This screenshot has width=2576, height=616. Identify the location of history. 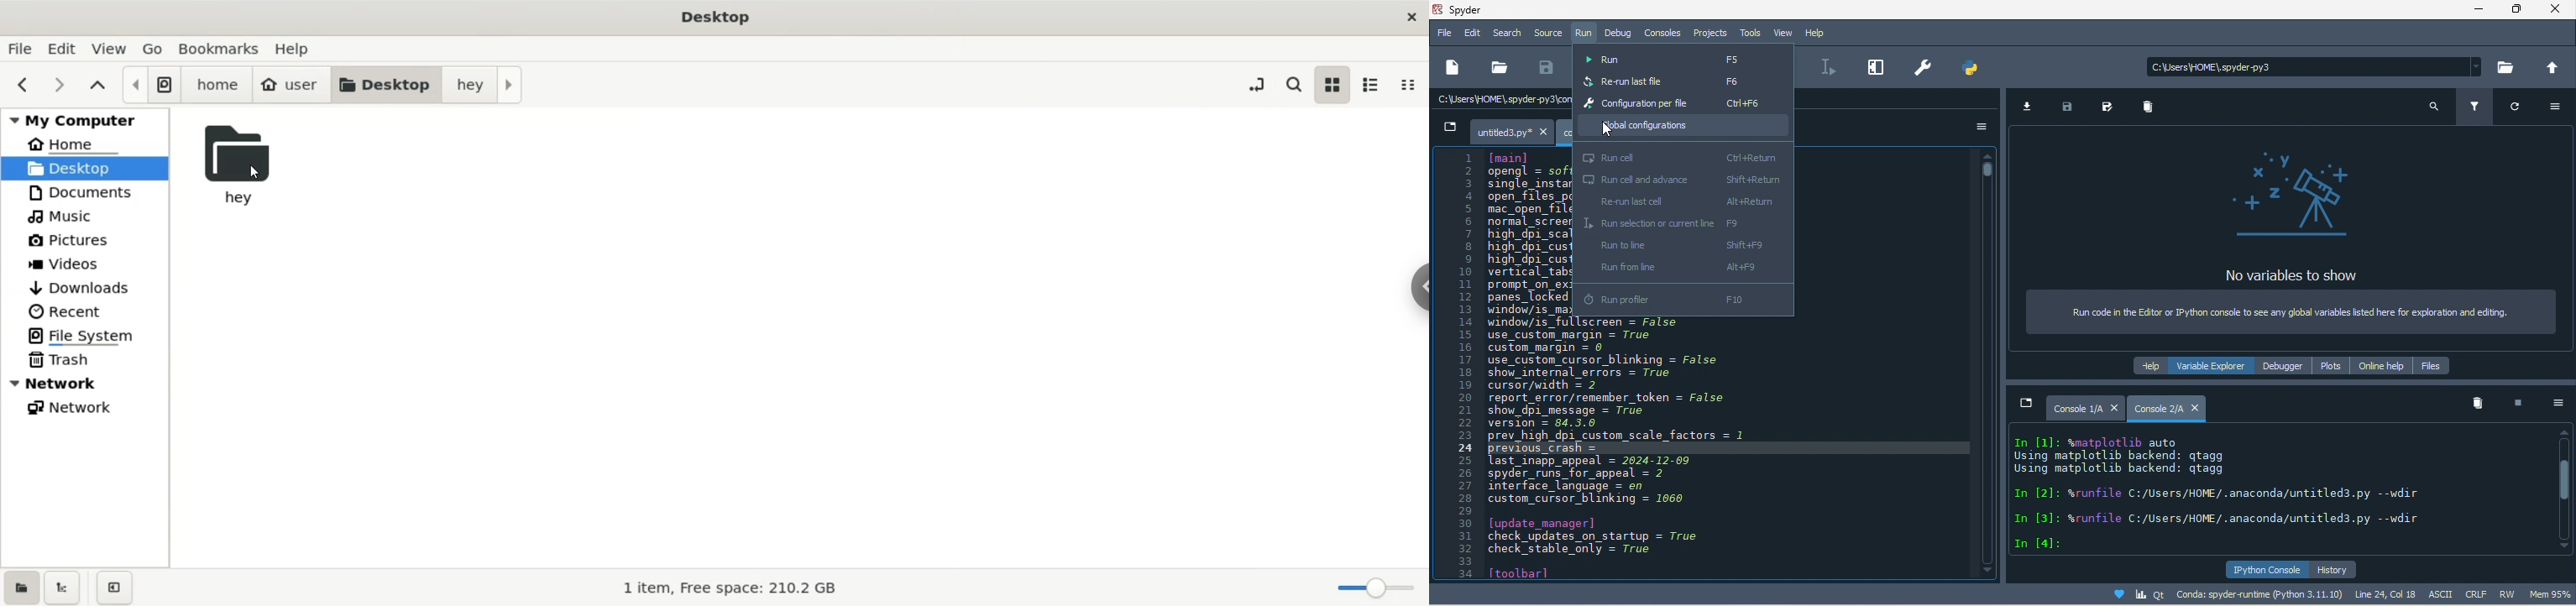
(2336, 572).